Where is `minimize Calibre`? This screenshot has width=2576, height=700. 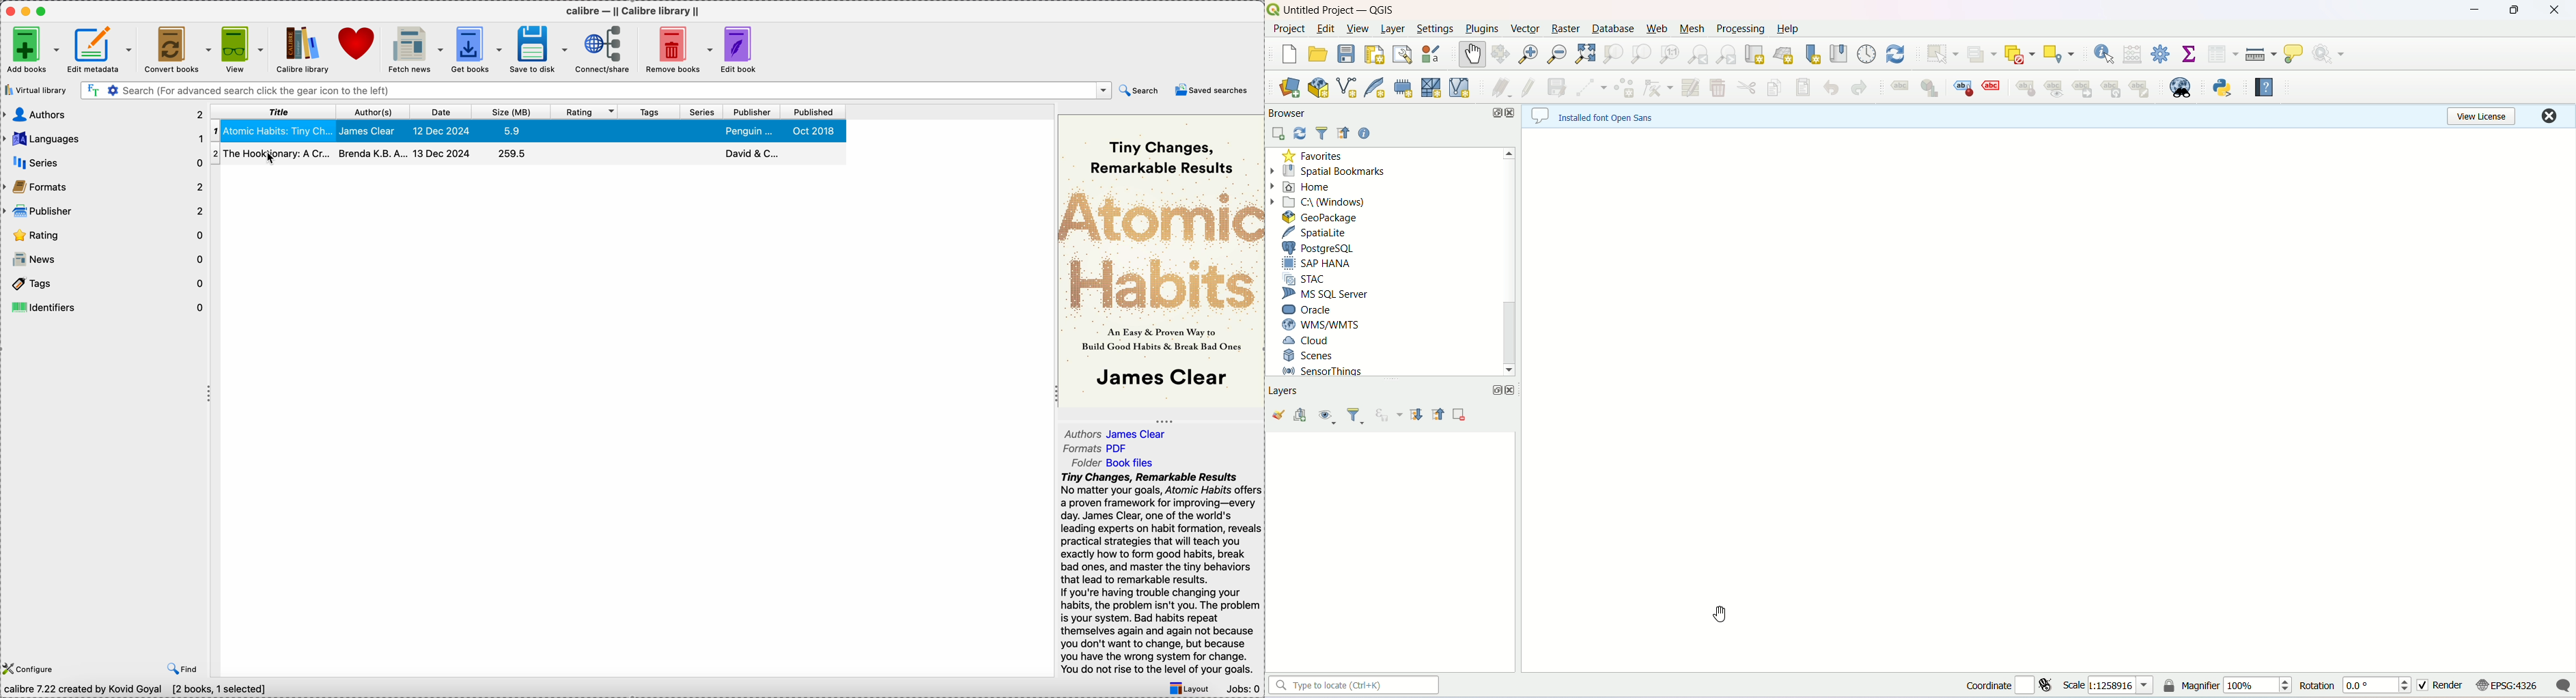
minimize Calibre is located at coordinates (27, 12).